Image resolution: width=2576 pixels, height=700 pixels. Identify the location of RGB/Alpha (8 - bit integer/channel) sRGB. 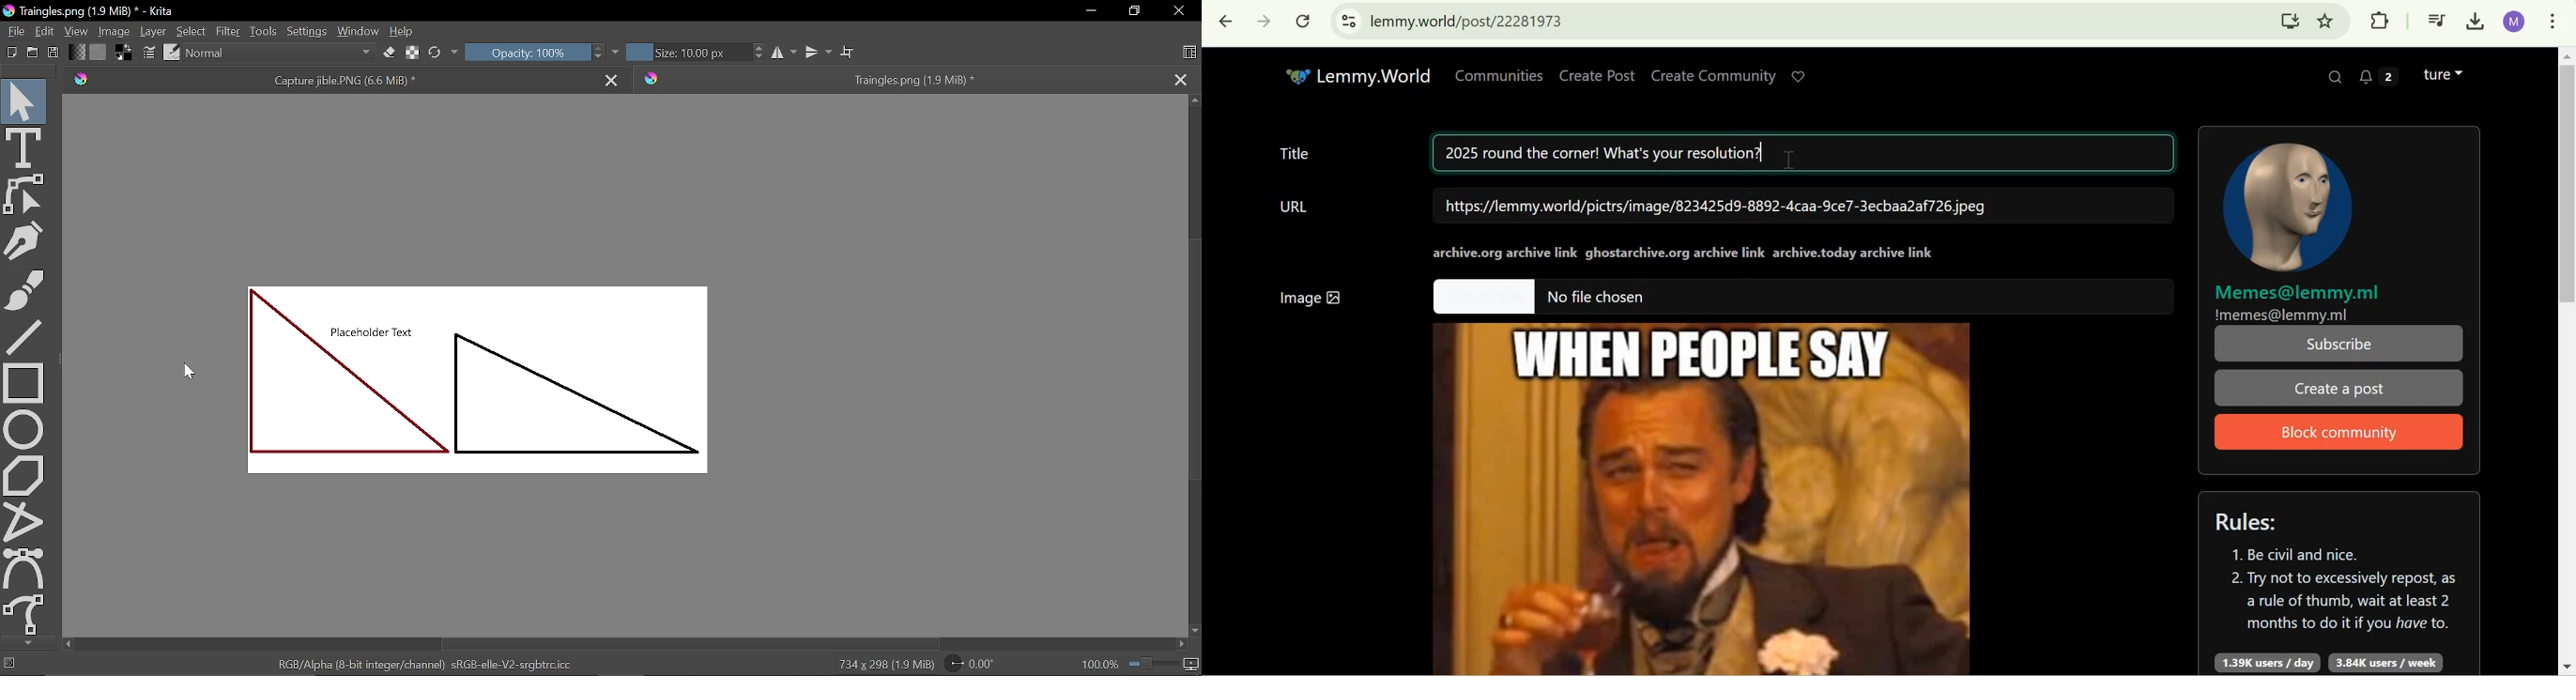
(427, 664).